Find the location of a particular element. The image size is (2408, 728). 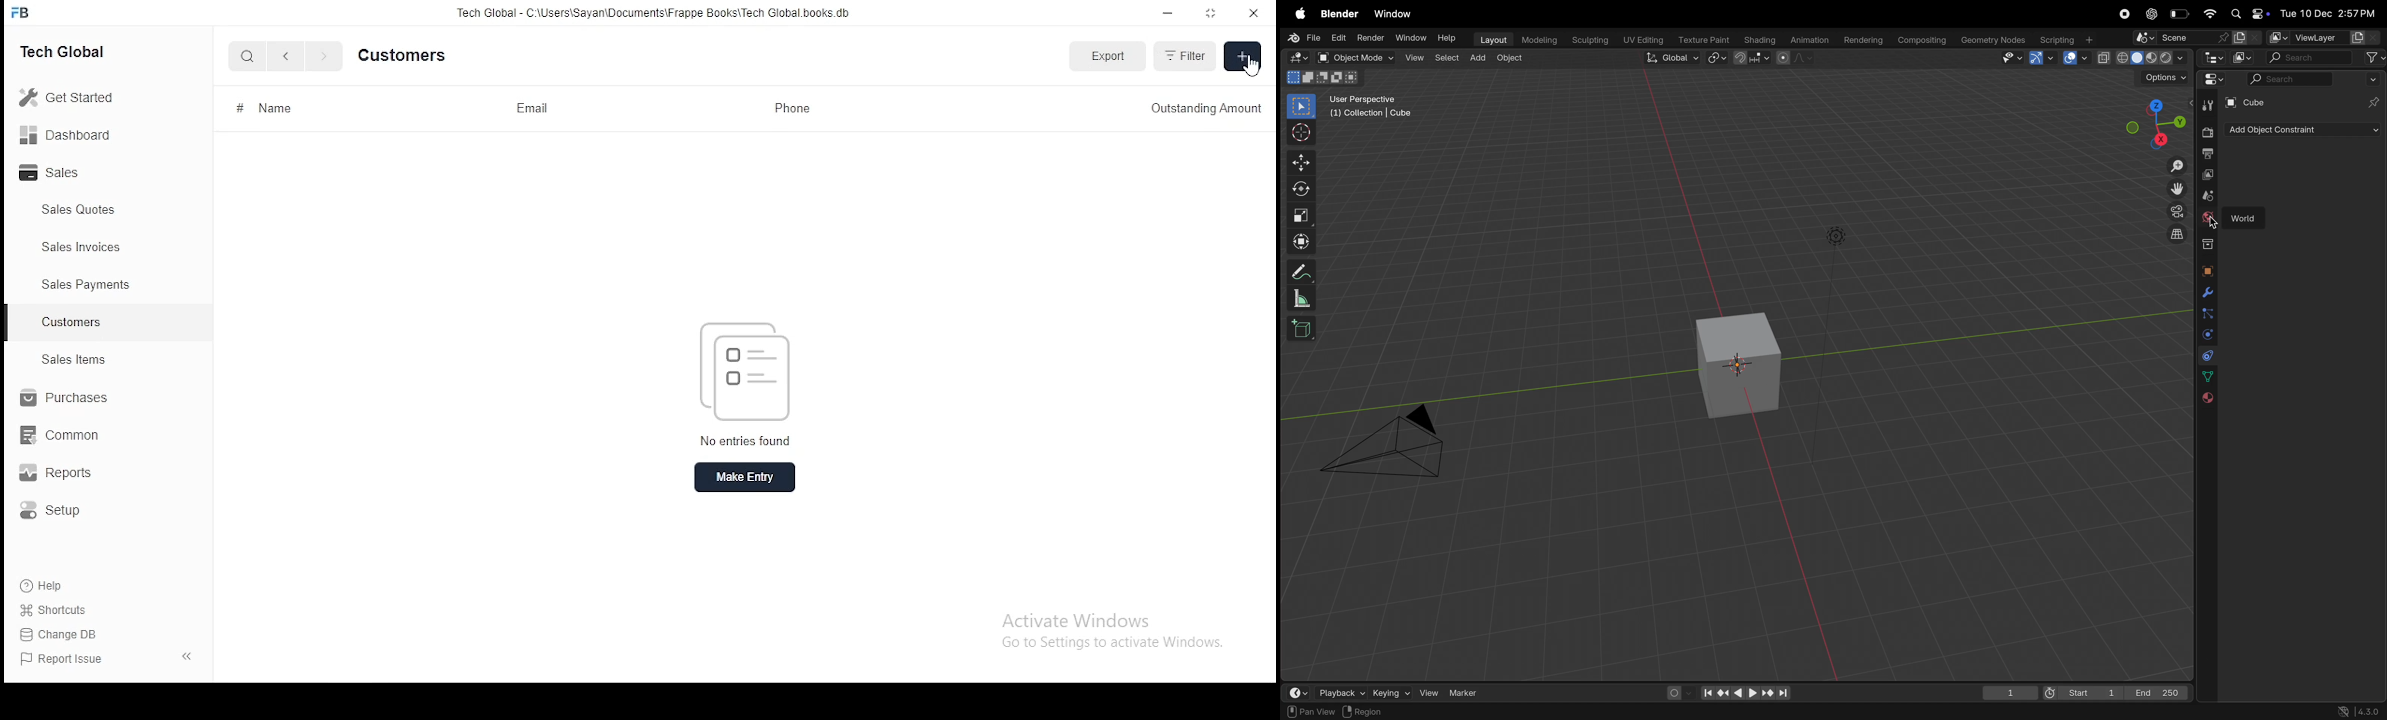

layout is located at coordinates (1490, 40).